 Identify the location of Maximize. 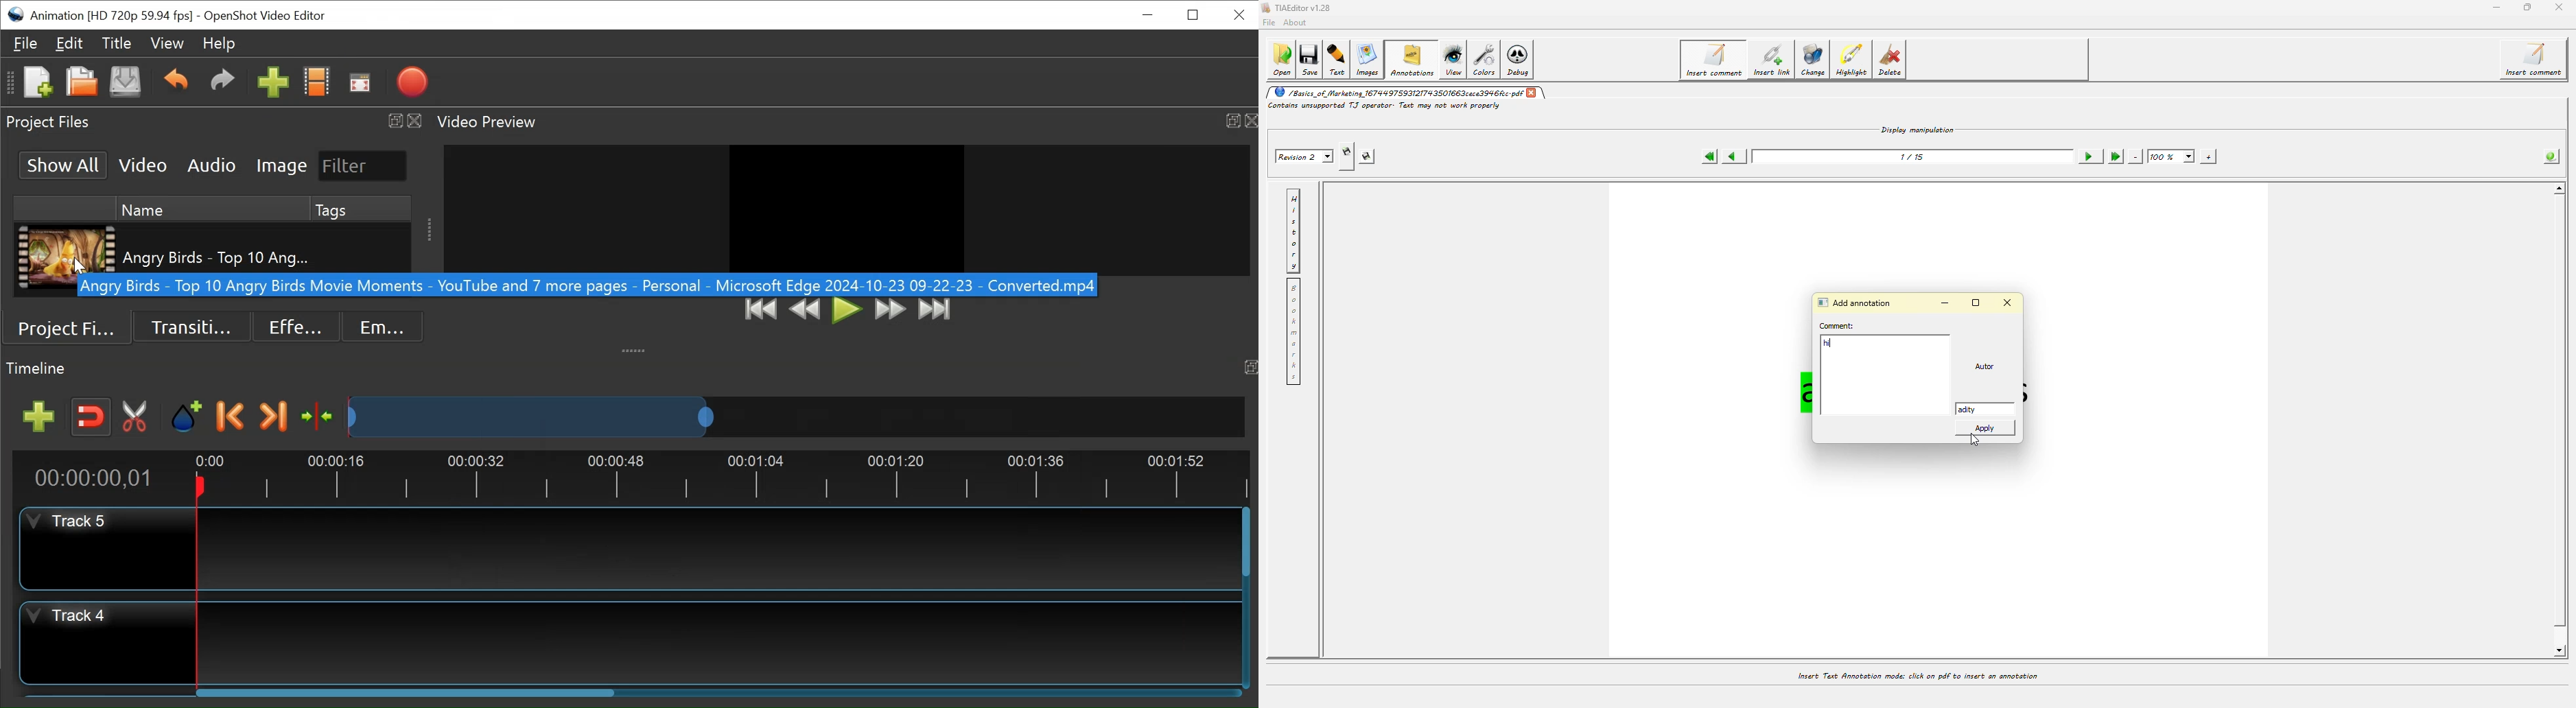
(1248, 368).